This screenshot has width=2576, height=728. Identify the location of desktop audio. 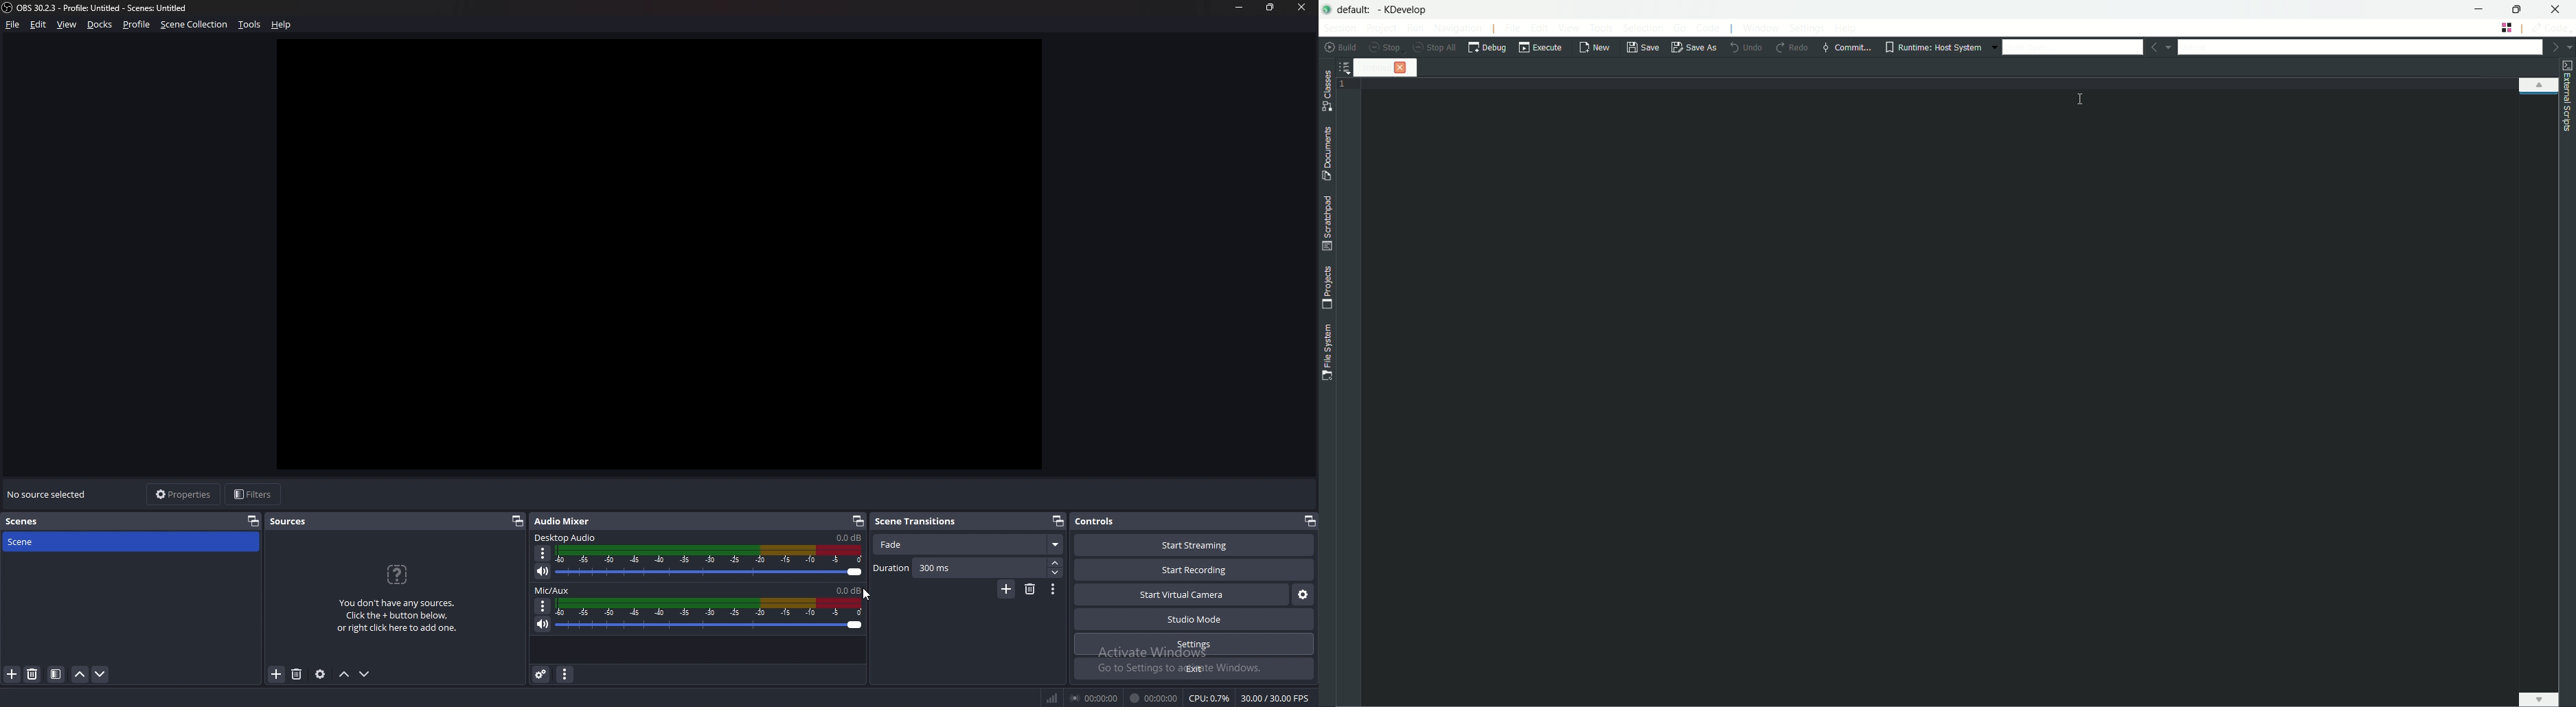
(565, 537).